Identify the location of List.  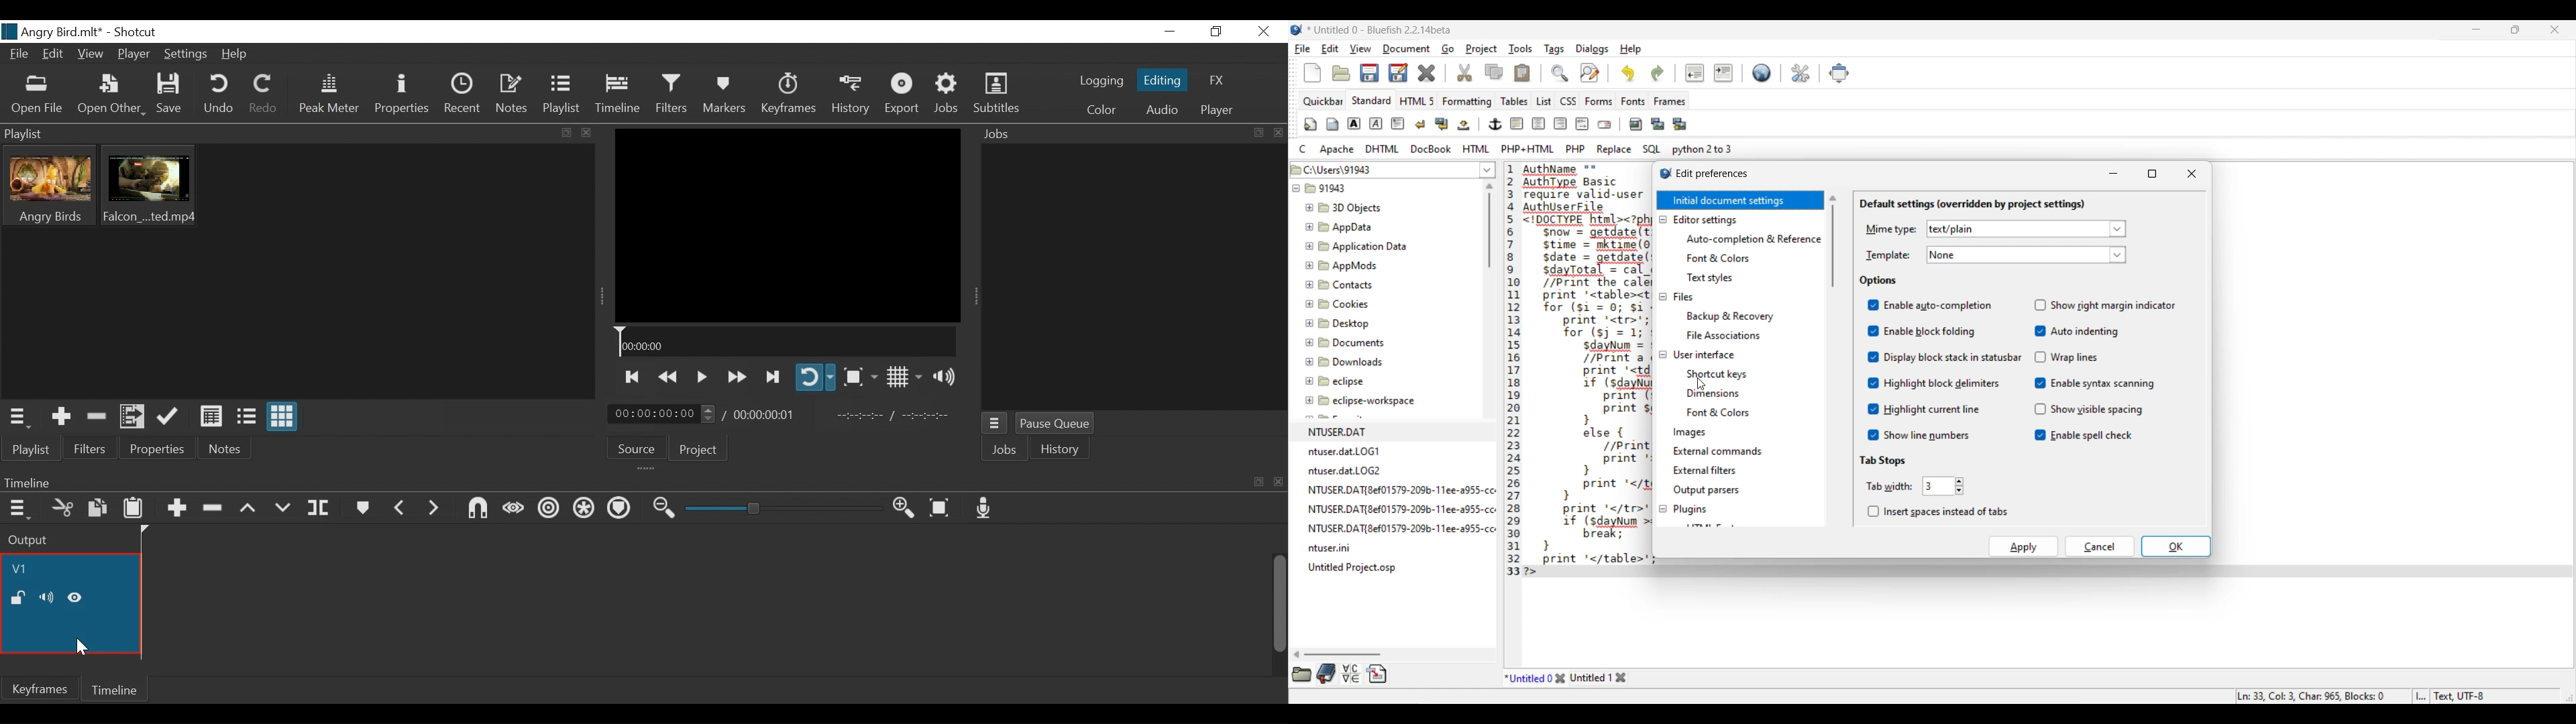
(1544, 101).